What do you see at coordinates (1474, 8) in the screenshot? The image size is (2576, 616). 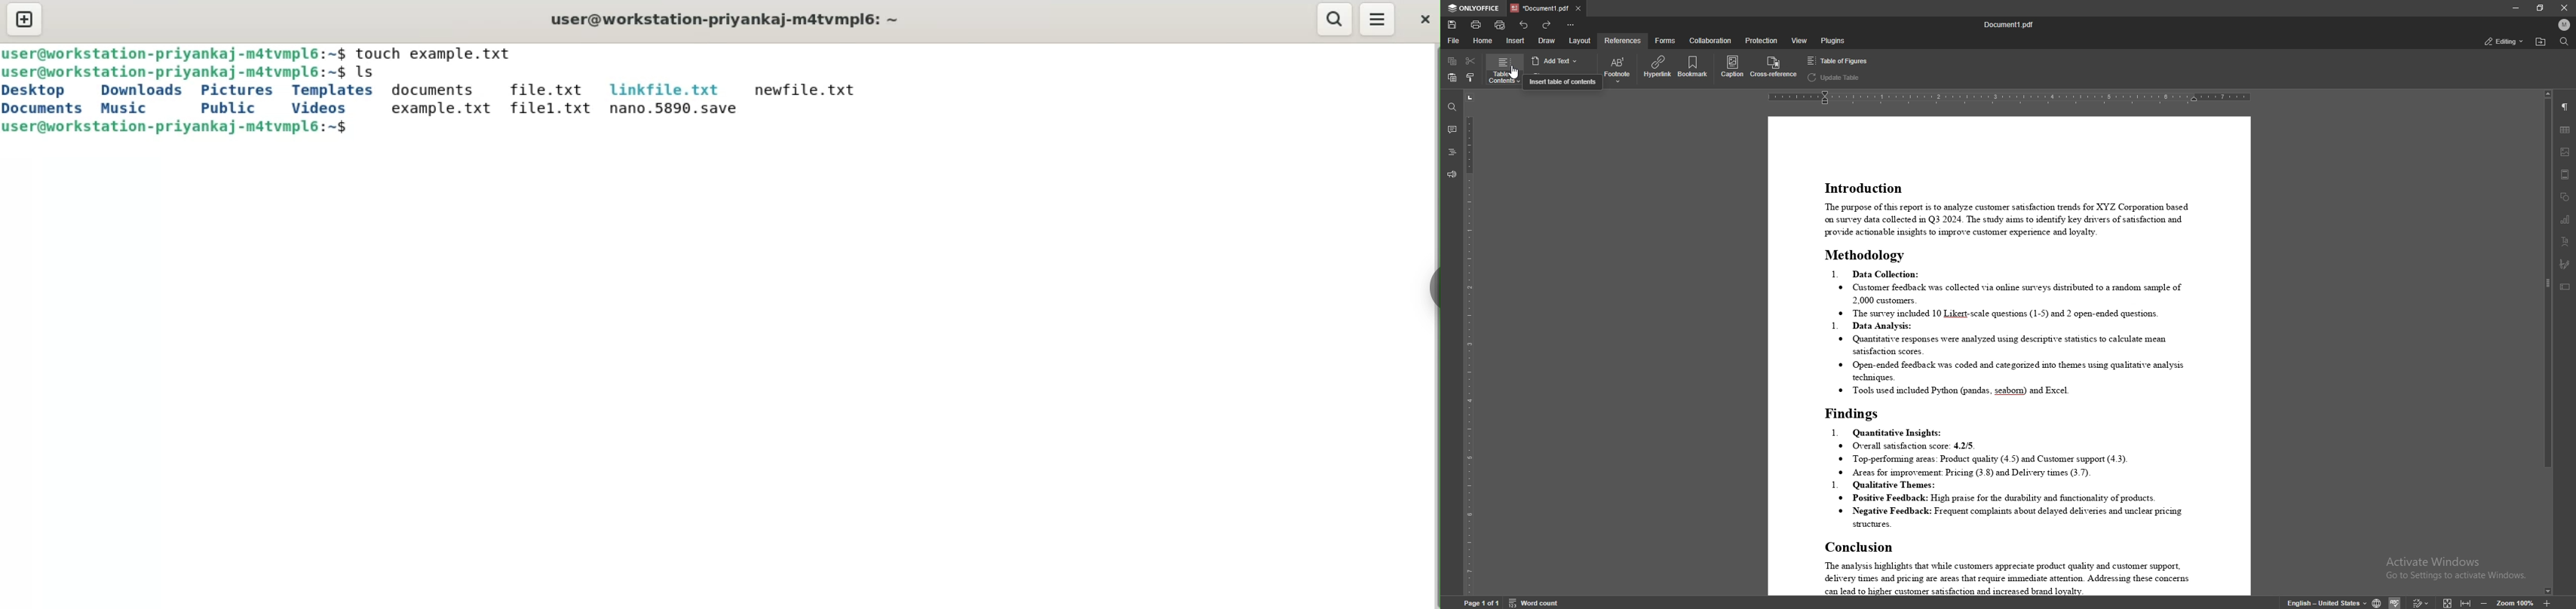 I see `onlyoffice` at bounding box center [1474, 8].